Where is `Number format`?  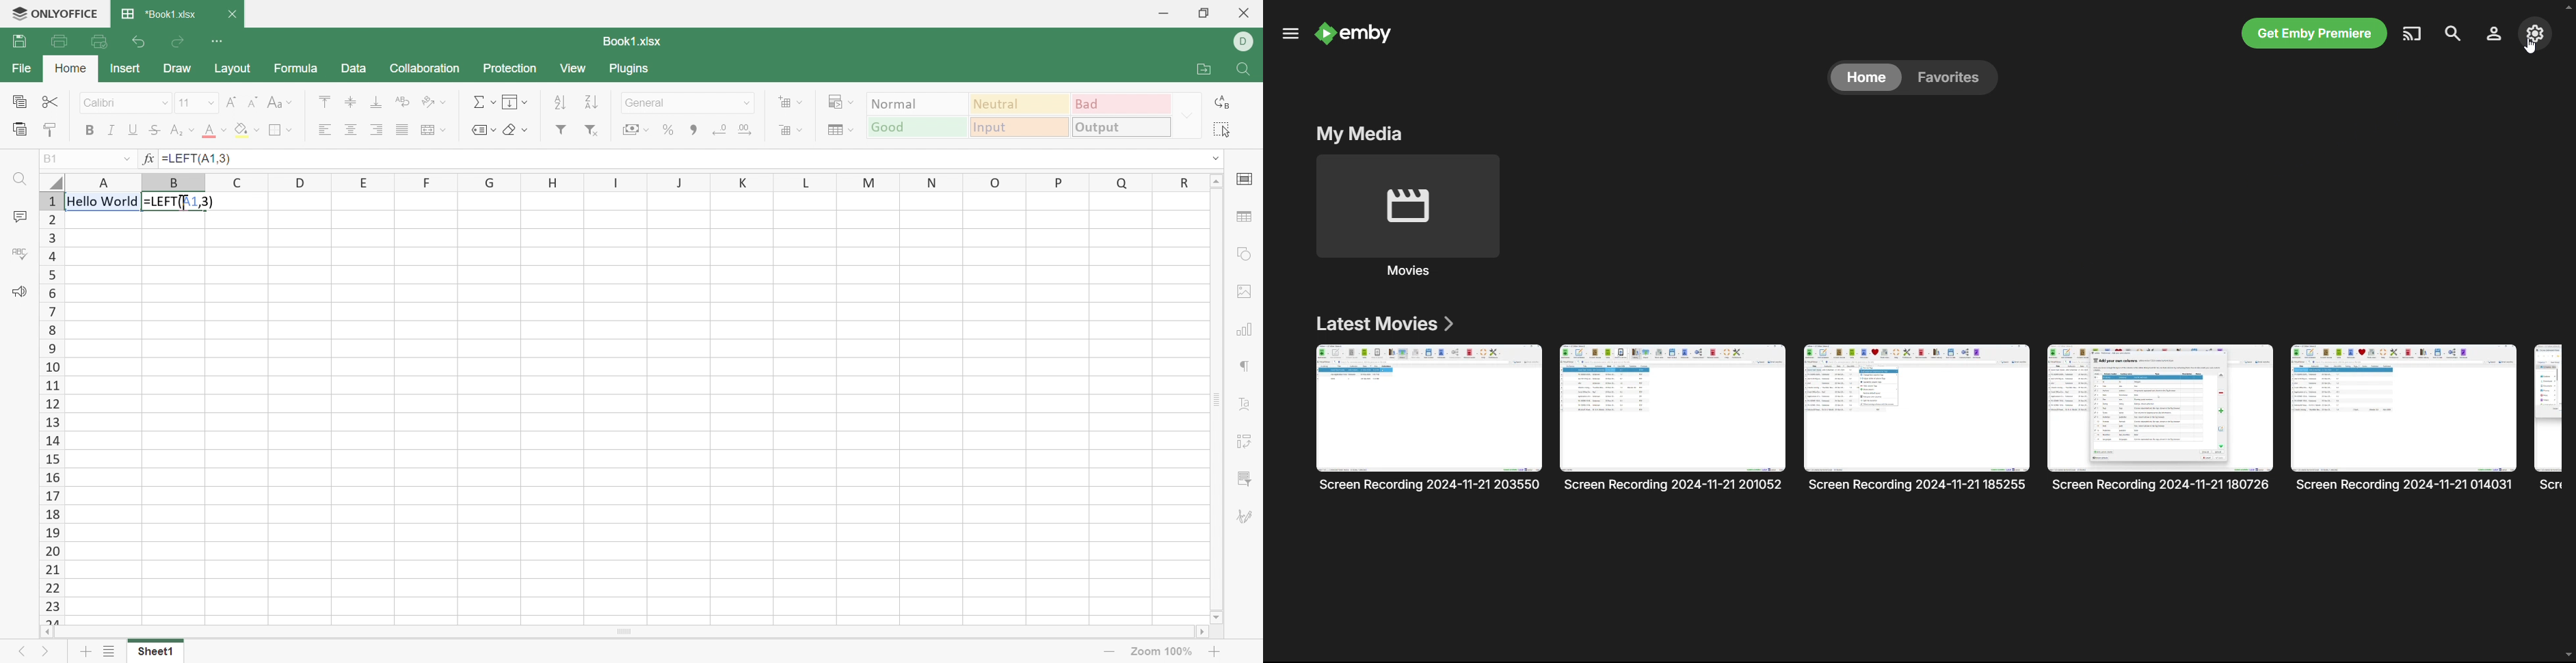 Number format is located at coordinates (686, 103).